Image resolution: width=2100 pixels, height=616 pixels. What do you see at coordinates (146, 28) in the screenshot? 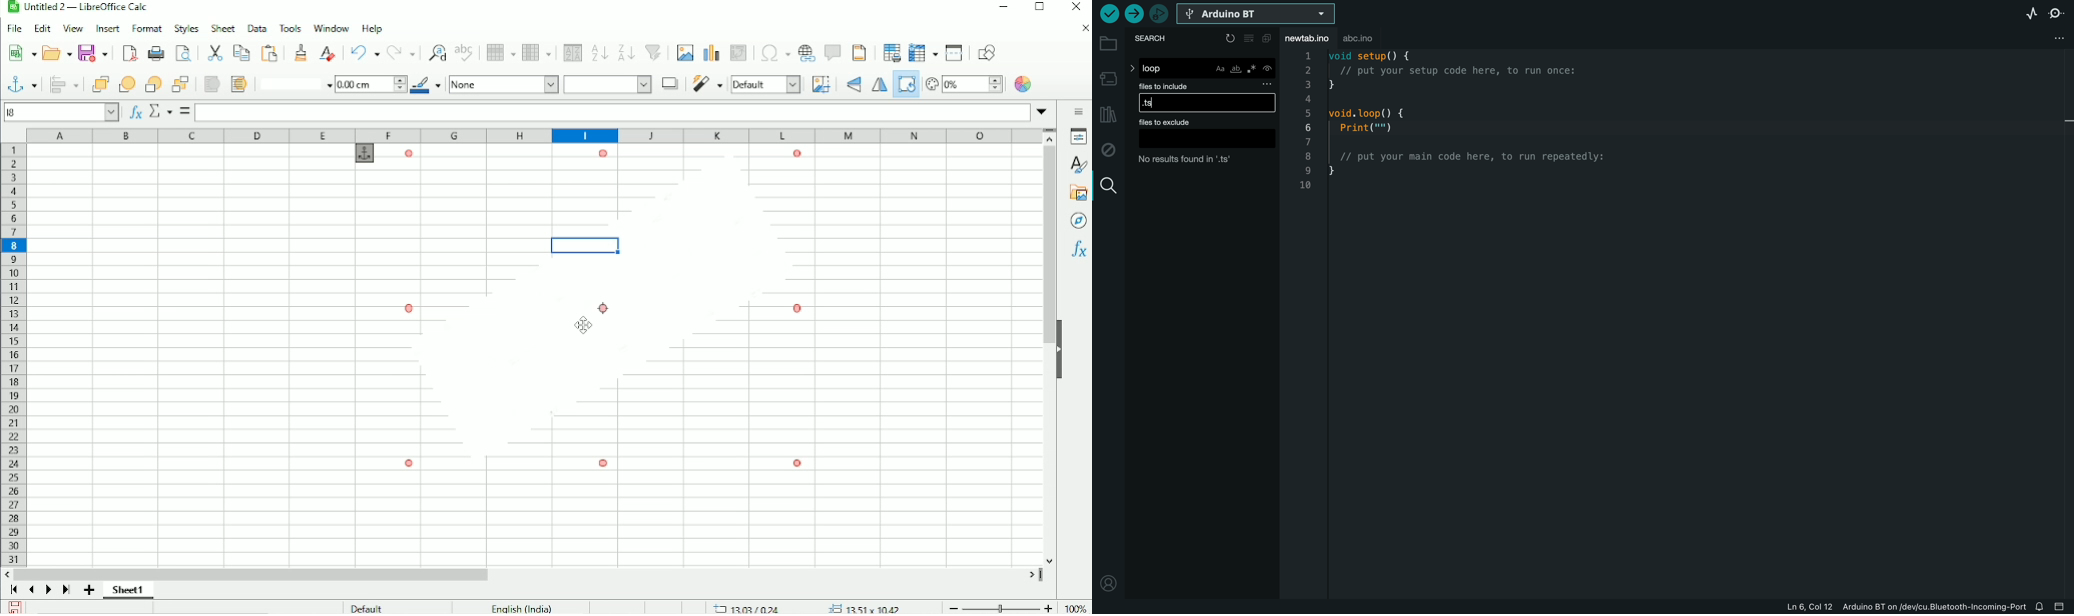
I see `Format` at bounding box center [146, 28].